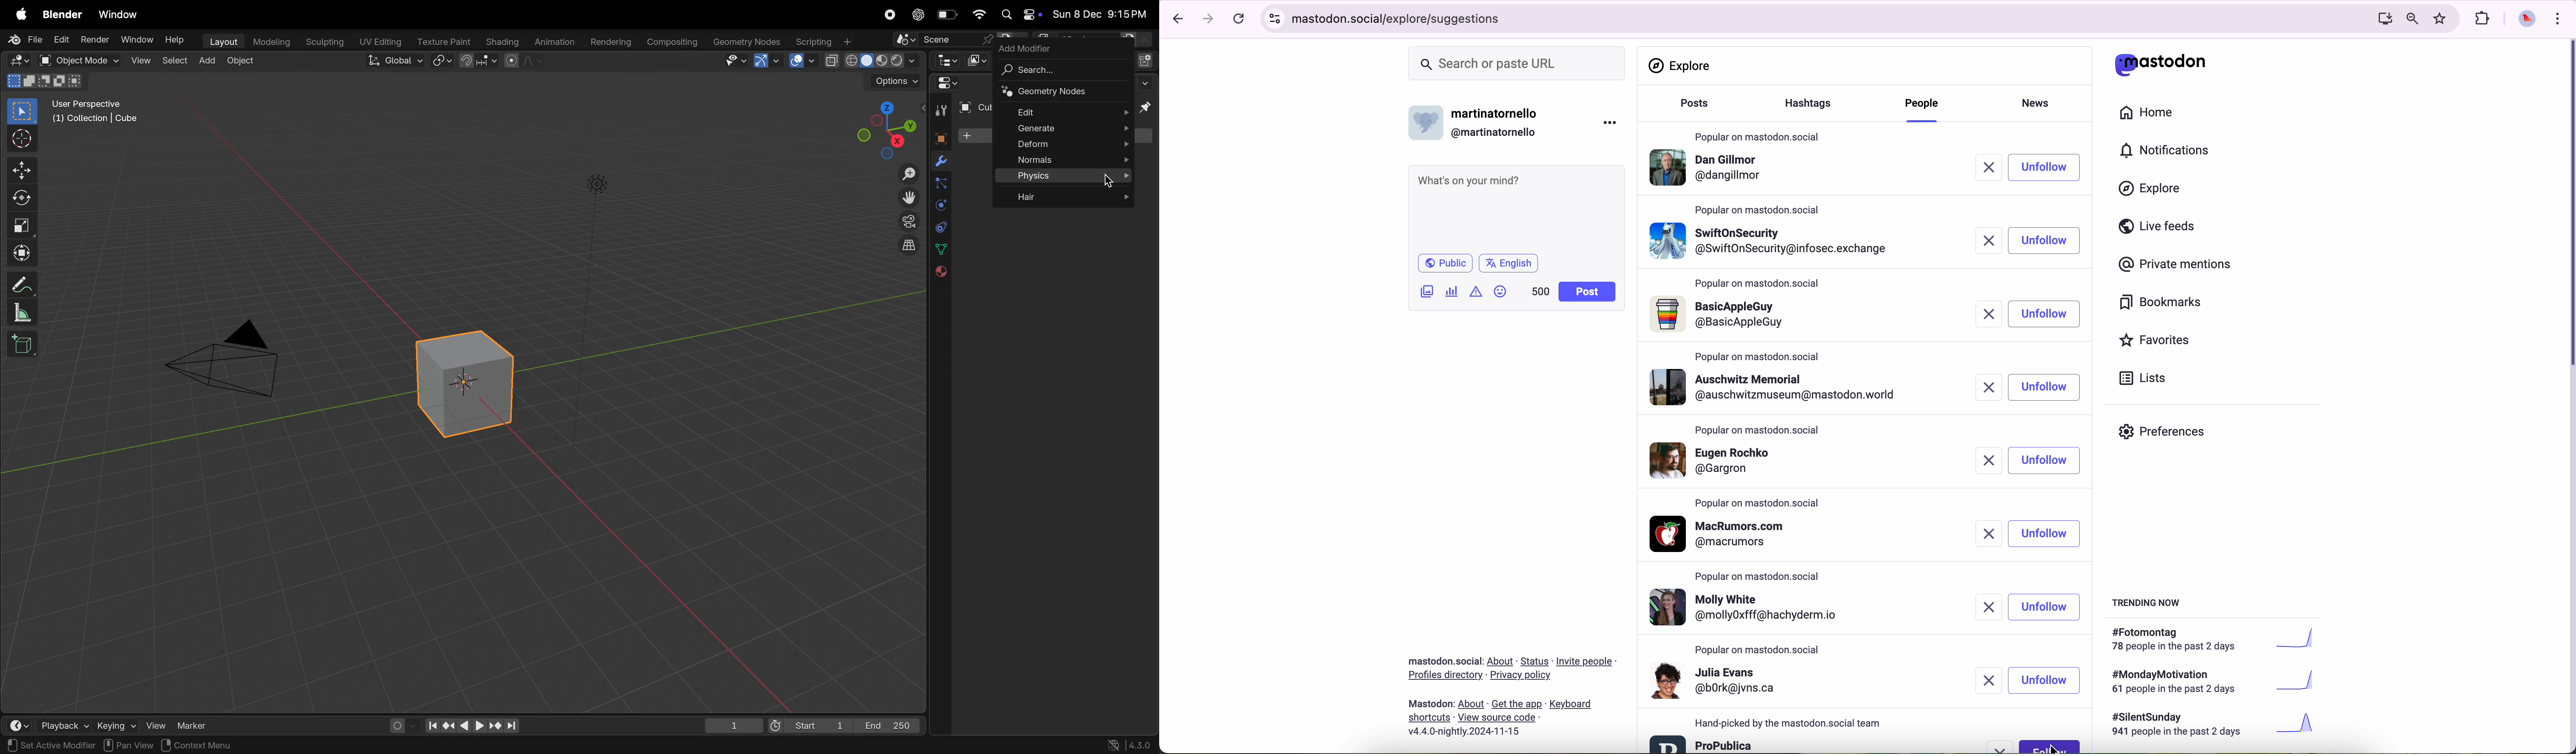 Image resolution: width=2576 pixels, height=756 pixels. I want to click on follow, so click(2050, 241).